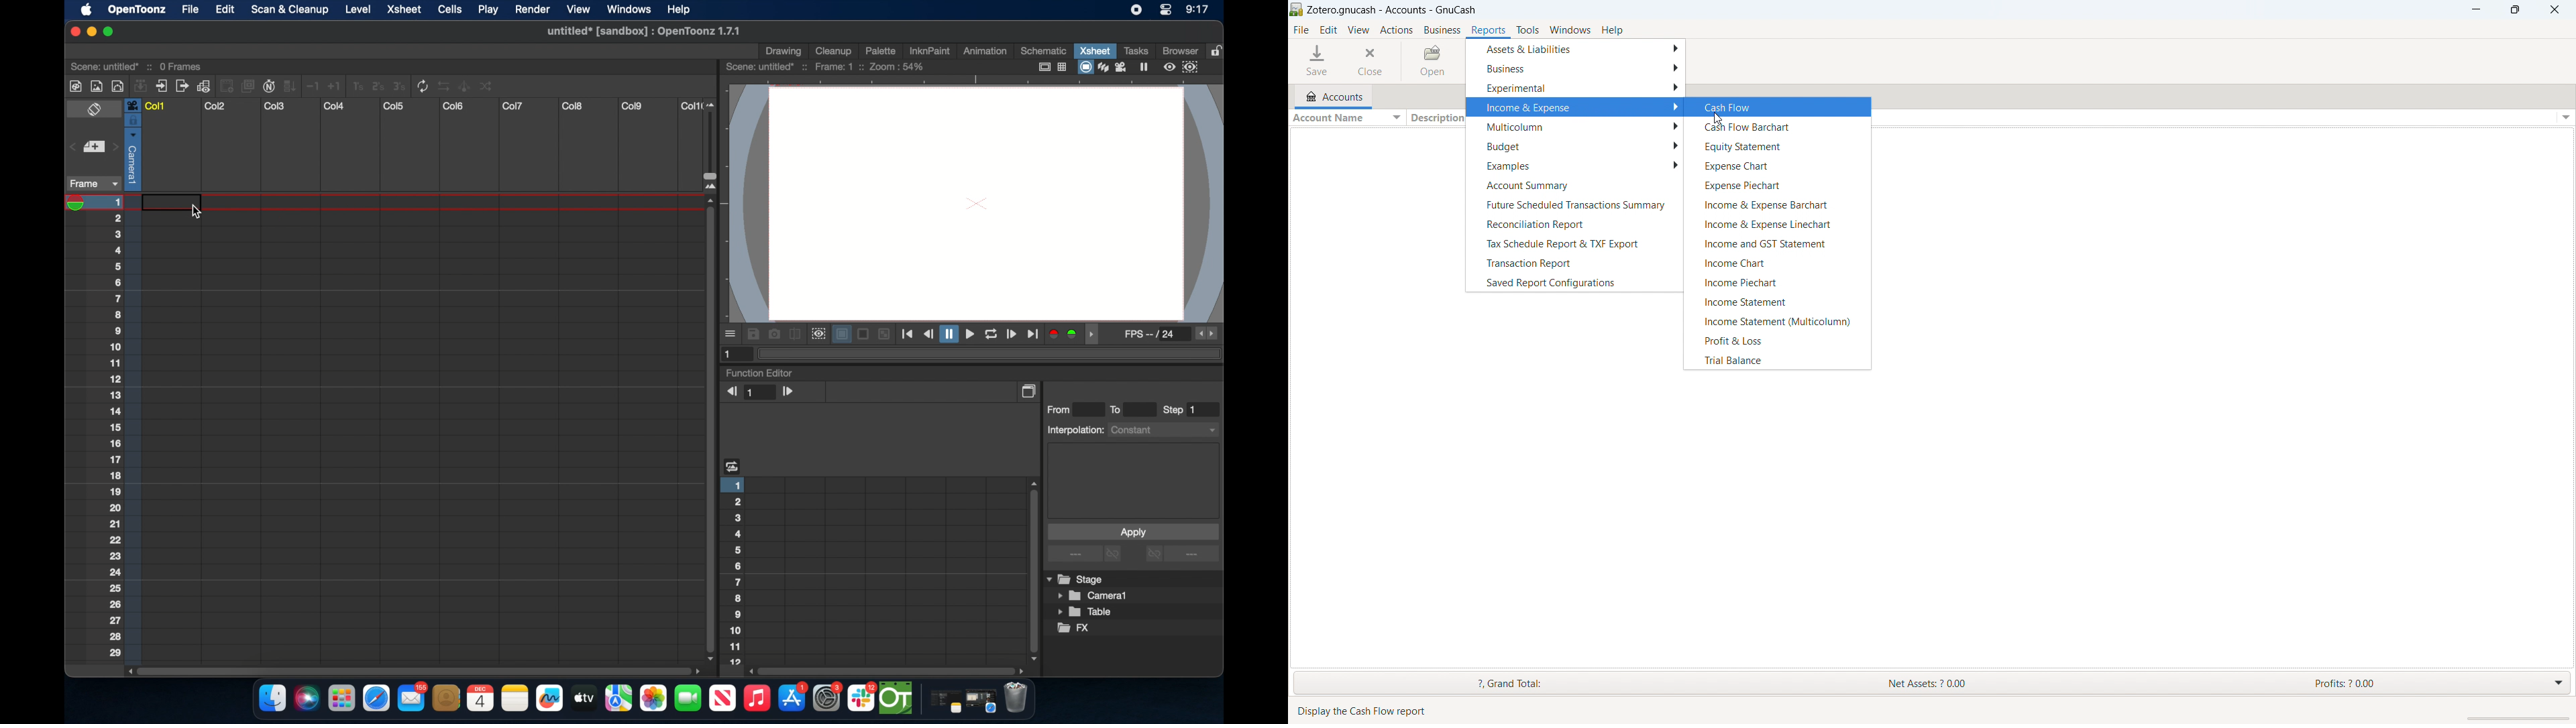 The height and width of the screenshot is (728, 2576). I want to click on more tools, so click(282, 85).